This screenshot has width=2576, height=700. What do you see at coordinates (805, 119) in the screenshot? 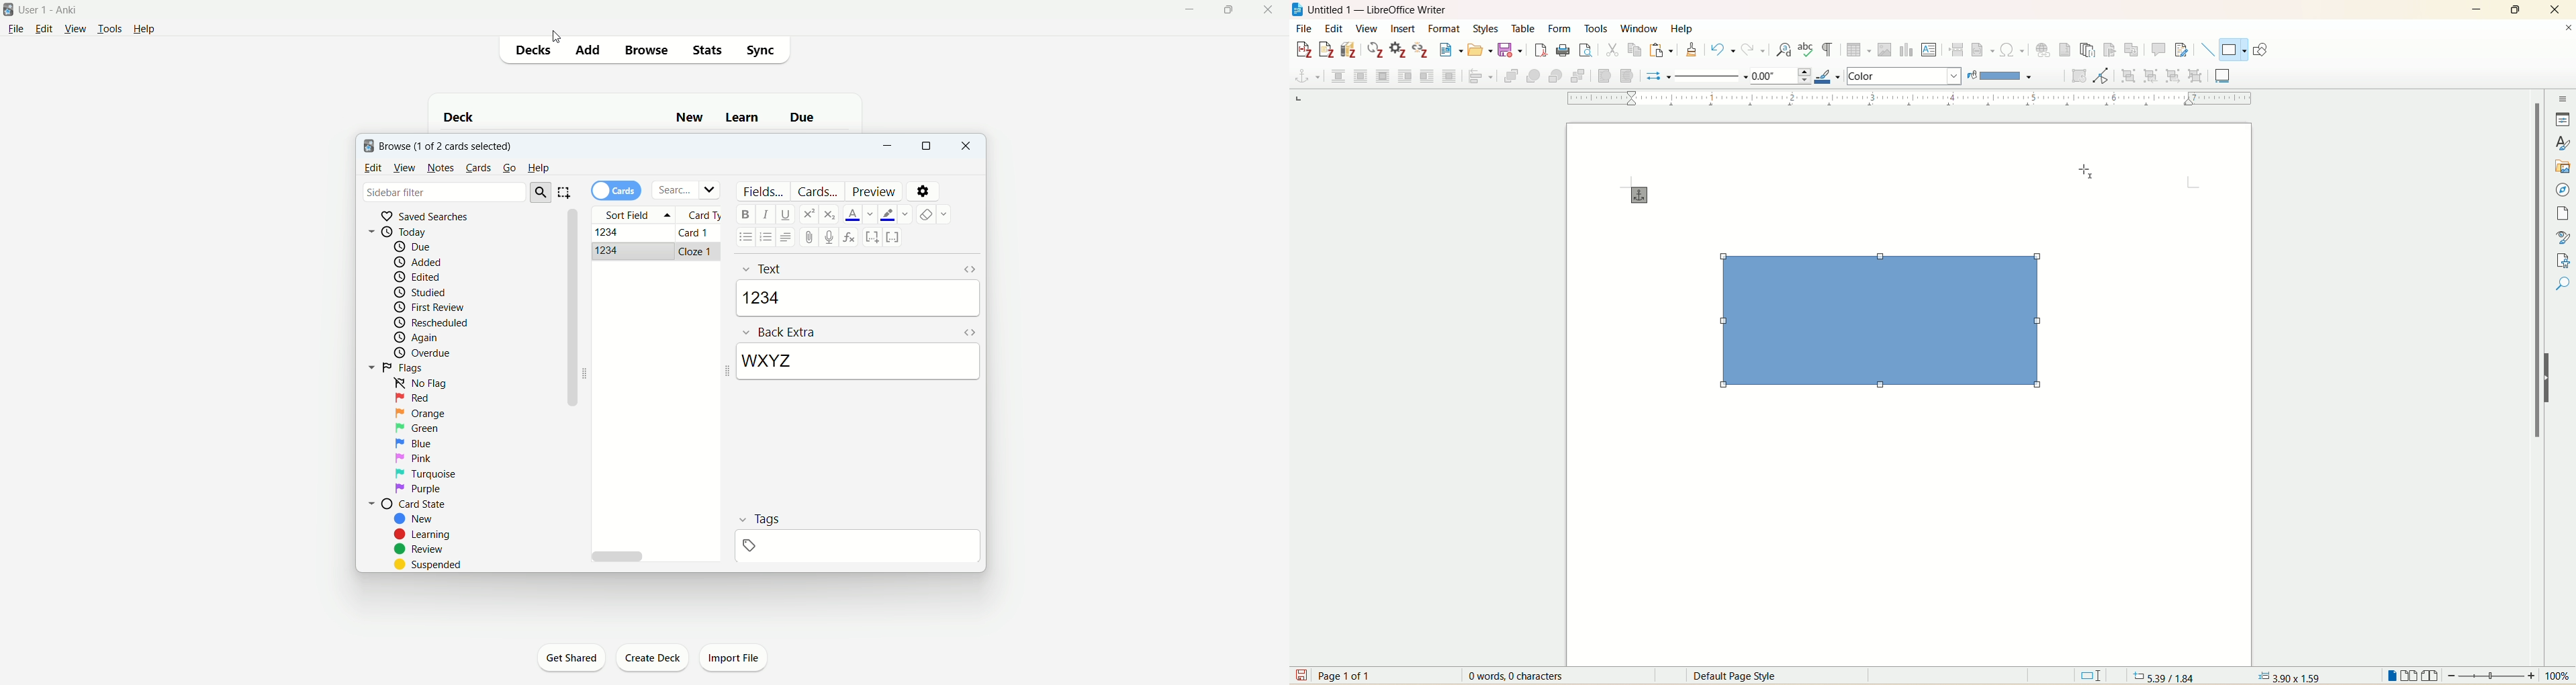
I see `due` at bounding box center [805, 119].